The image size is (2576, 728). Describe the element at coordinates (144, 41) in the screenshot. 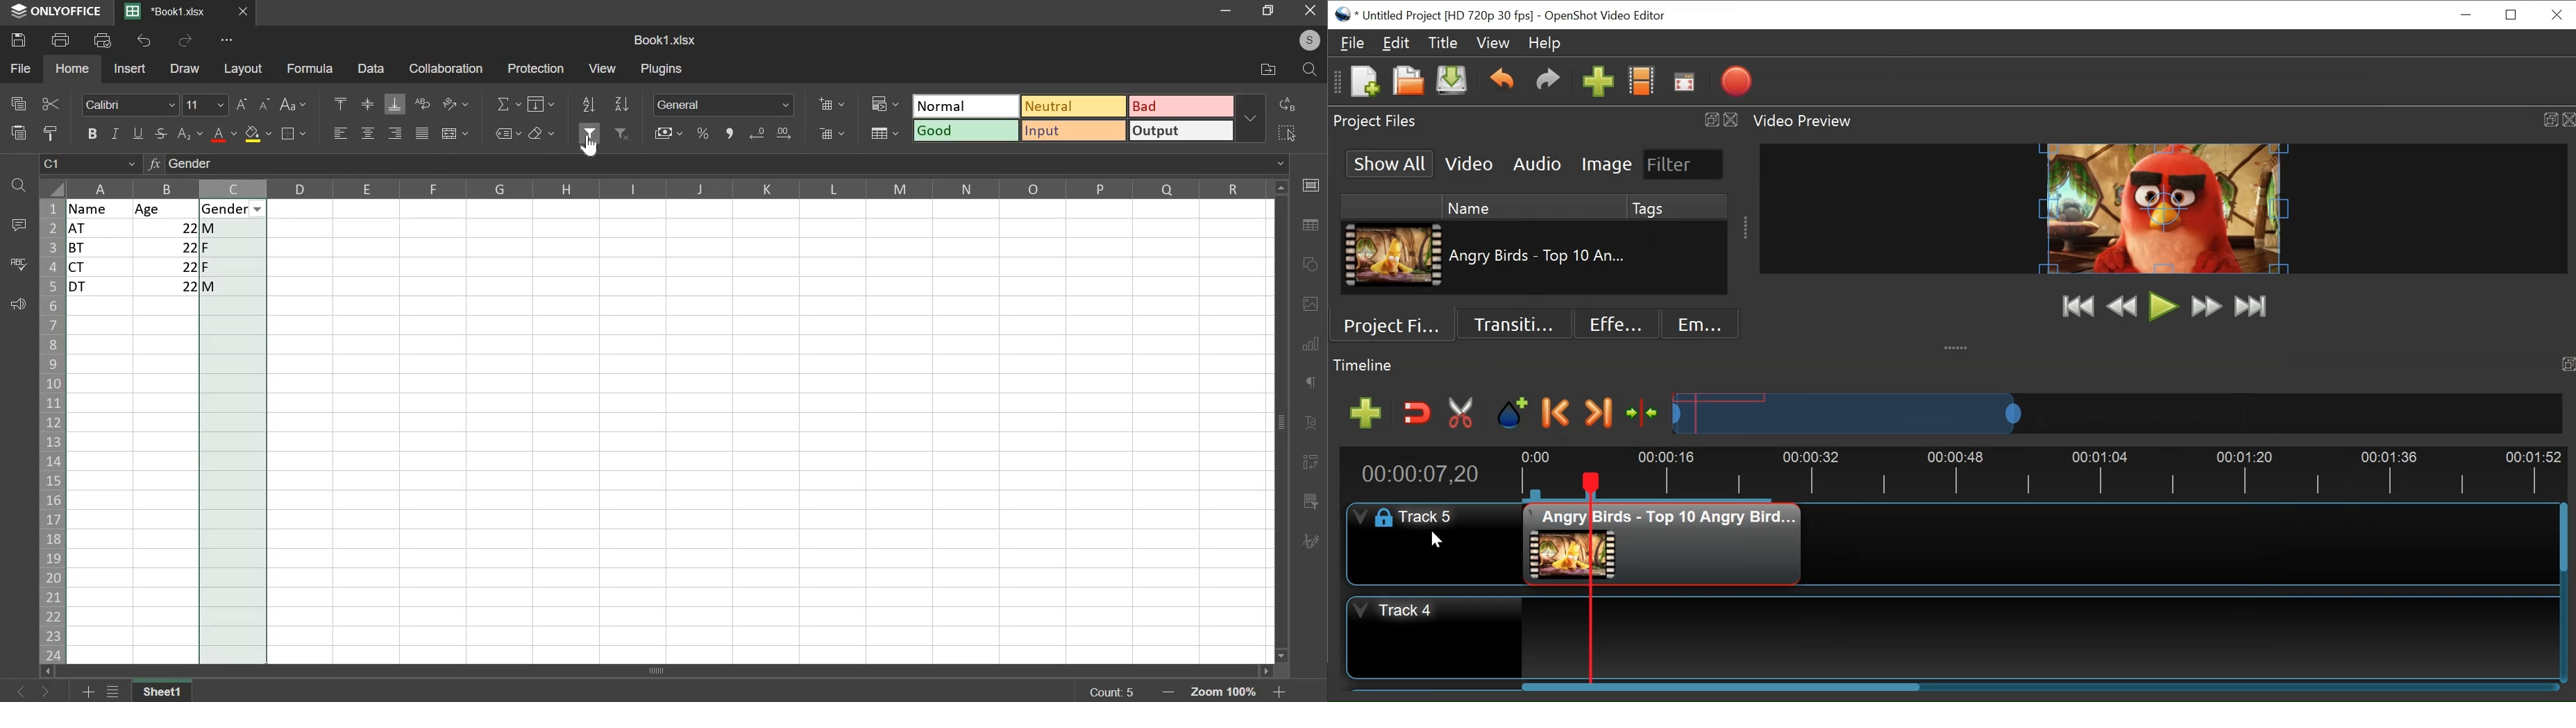

I see `undo` at that location.